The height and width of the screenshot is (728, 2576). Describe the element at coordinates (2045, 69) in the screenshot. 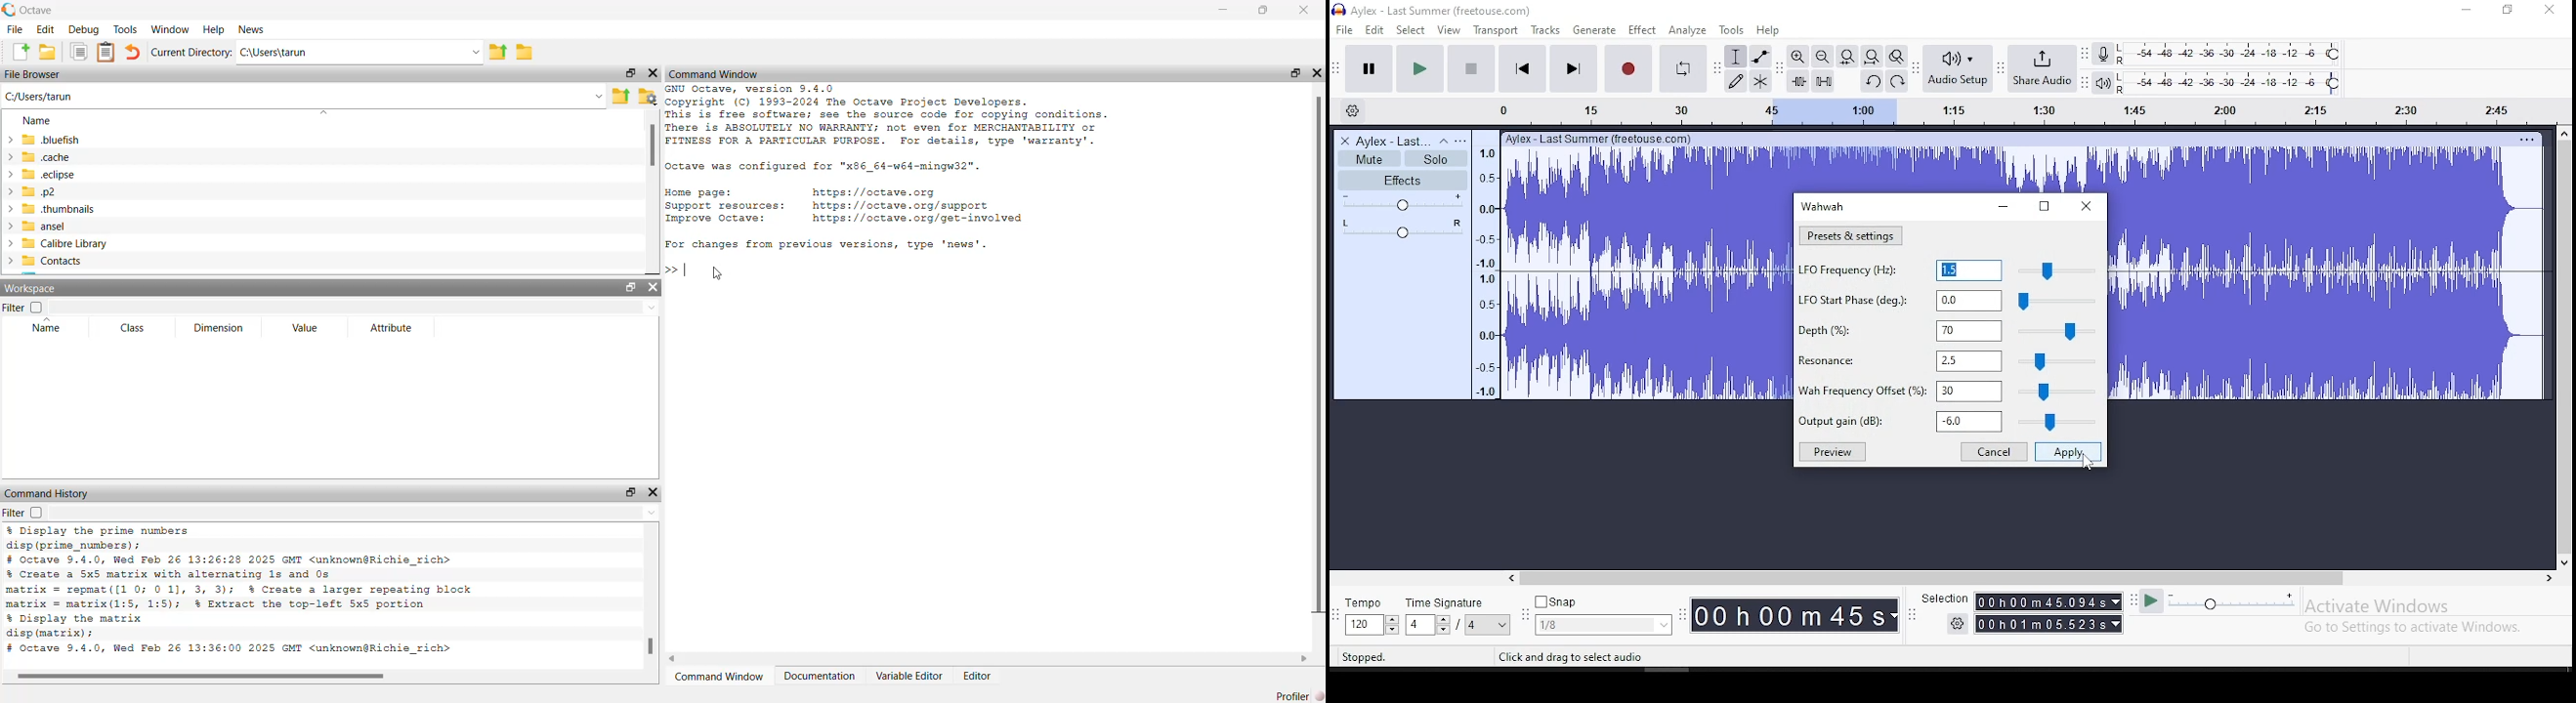

I see `share audio` at that location.